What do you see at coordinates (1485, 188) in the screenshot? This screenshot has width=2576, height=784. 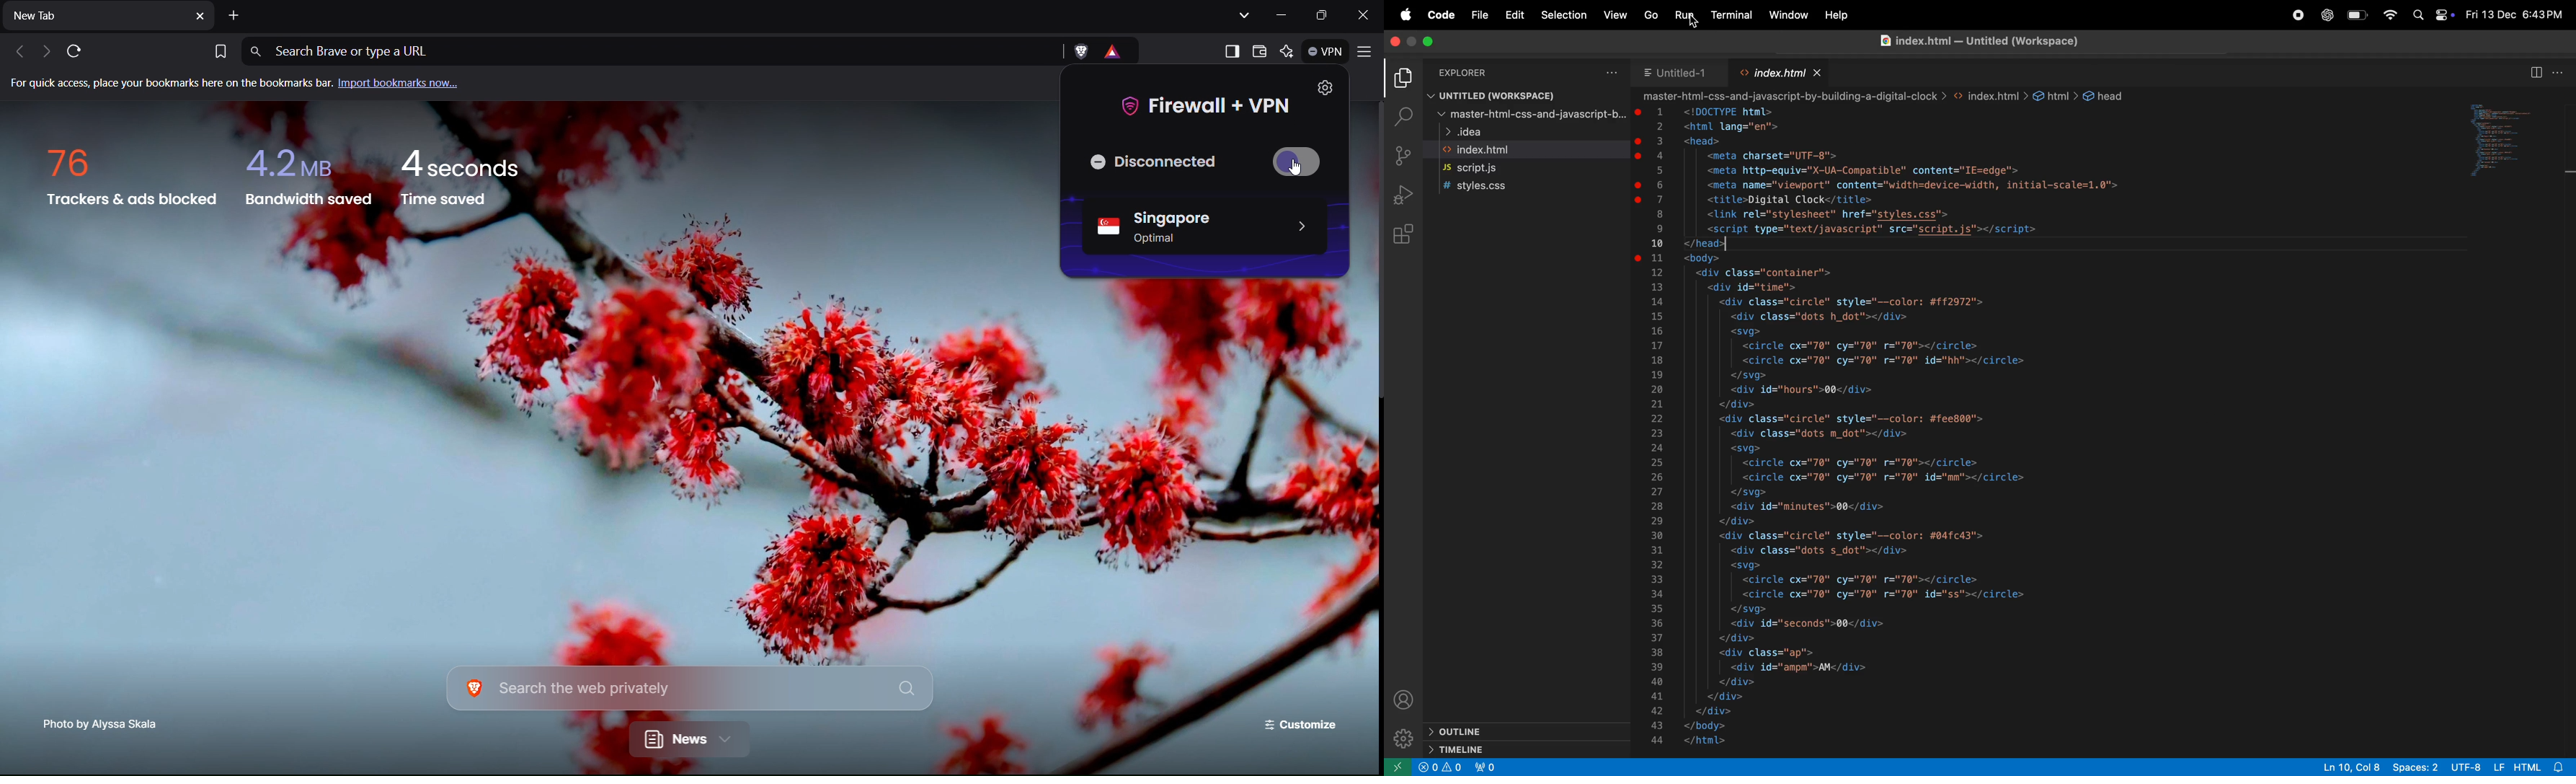 I see `style .css` at bounding box center [1485, 188].